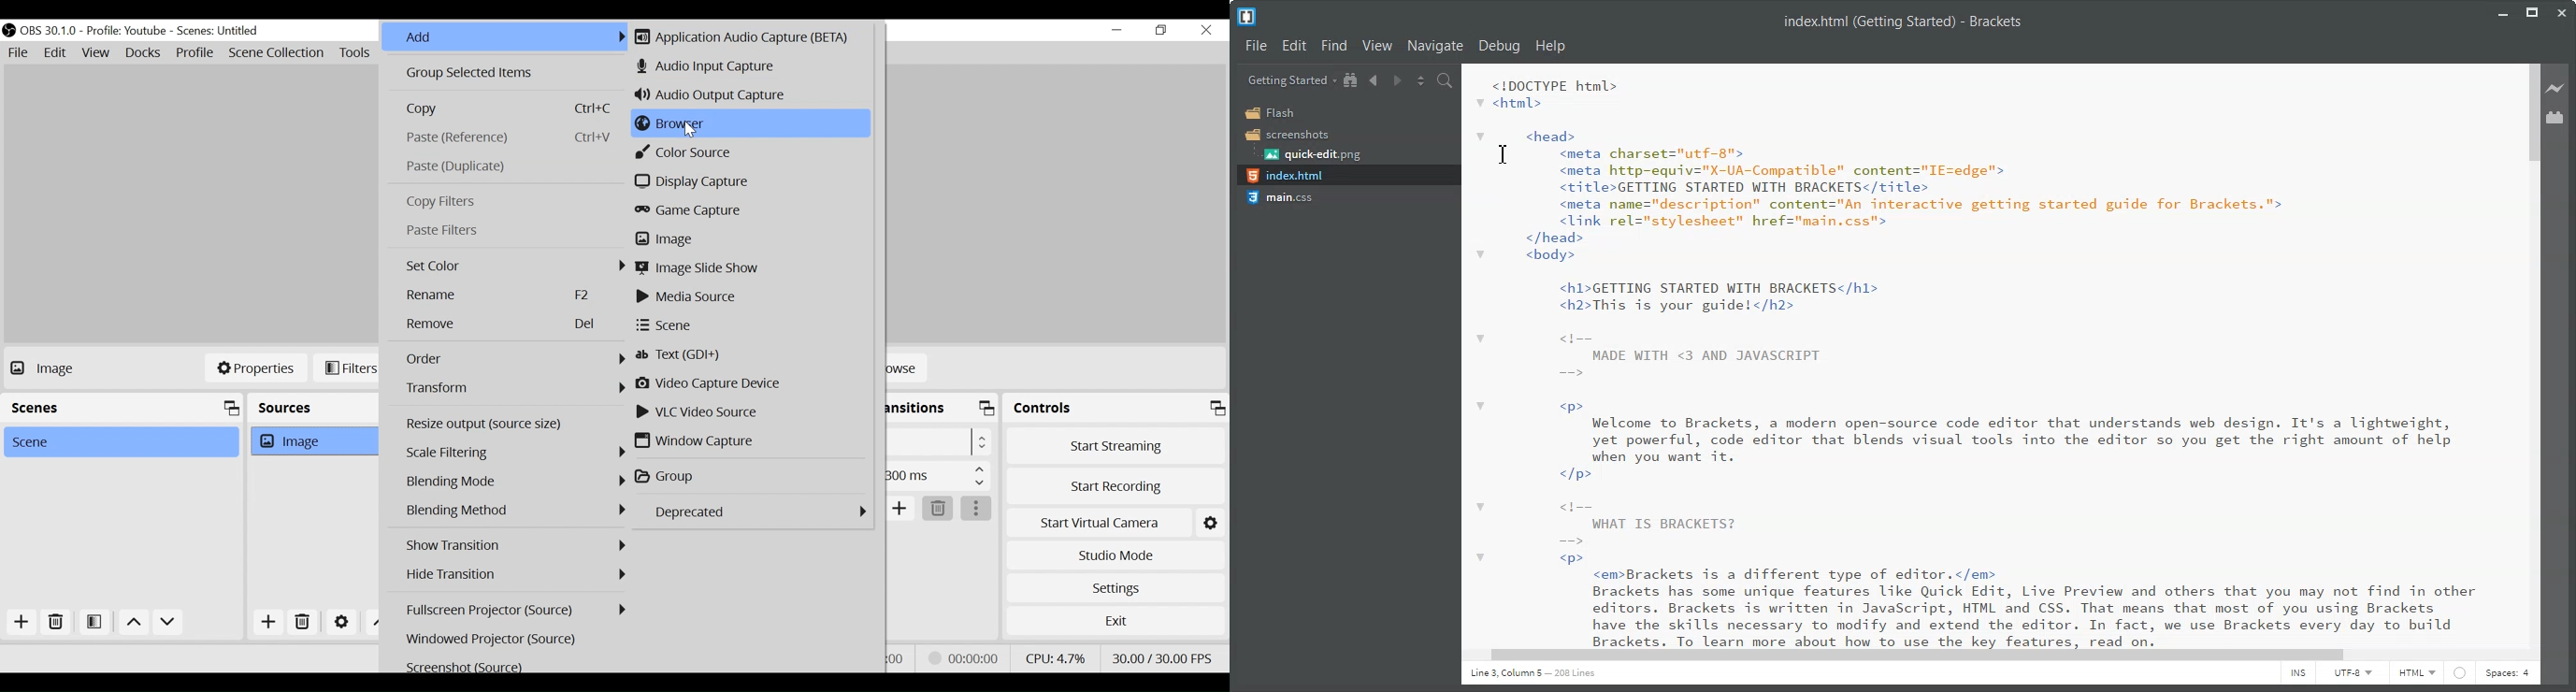 The height and width of the screenshot is (700, 2576). Describe the element at coordinates (1116, 586) in the screenshot. I see `Settings` at that location.